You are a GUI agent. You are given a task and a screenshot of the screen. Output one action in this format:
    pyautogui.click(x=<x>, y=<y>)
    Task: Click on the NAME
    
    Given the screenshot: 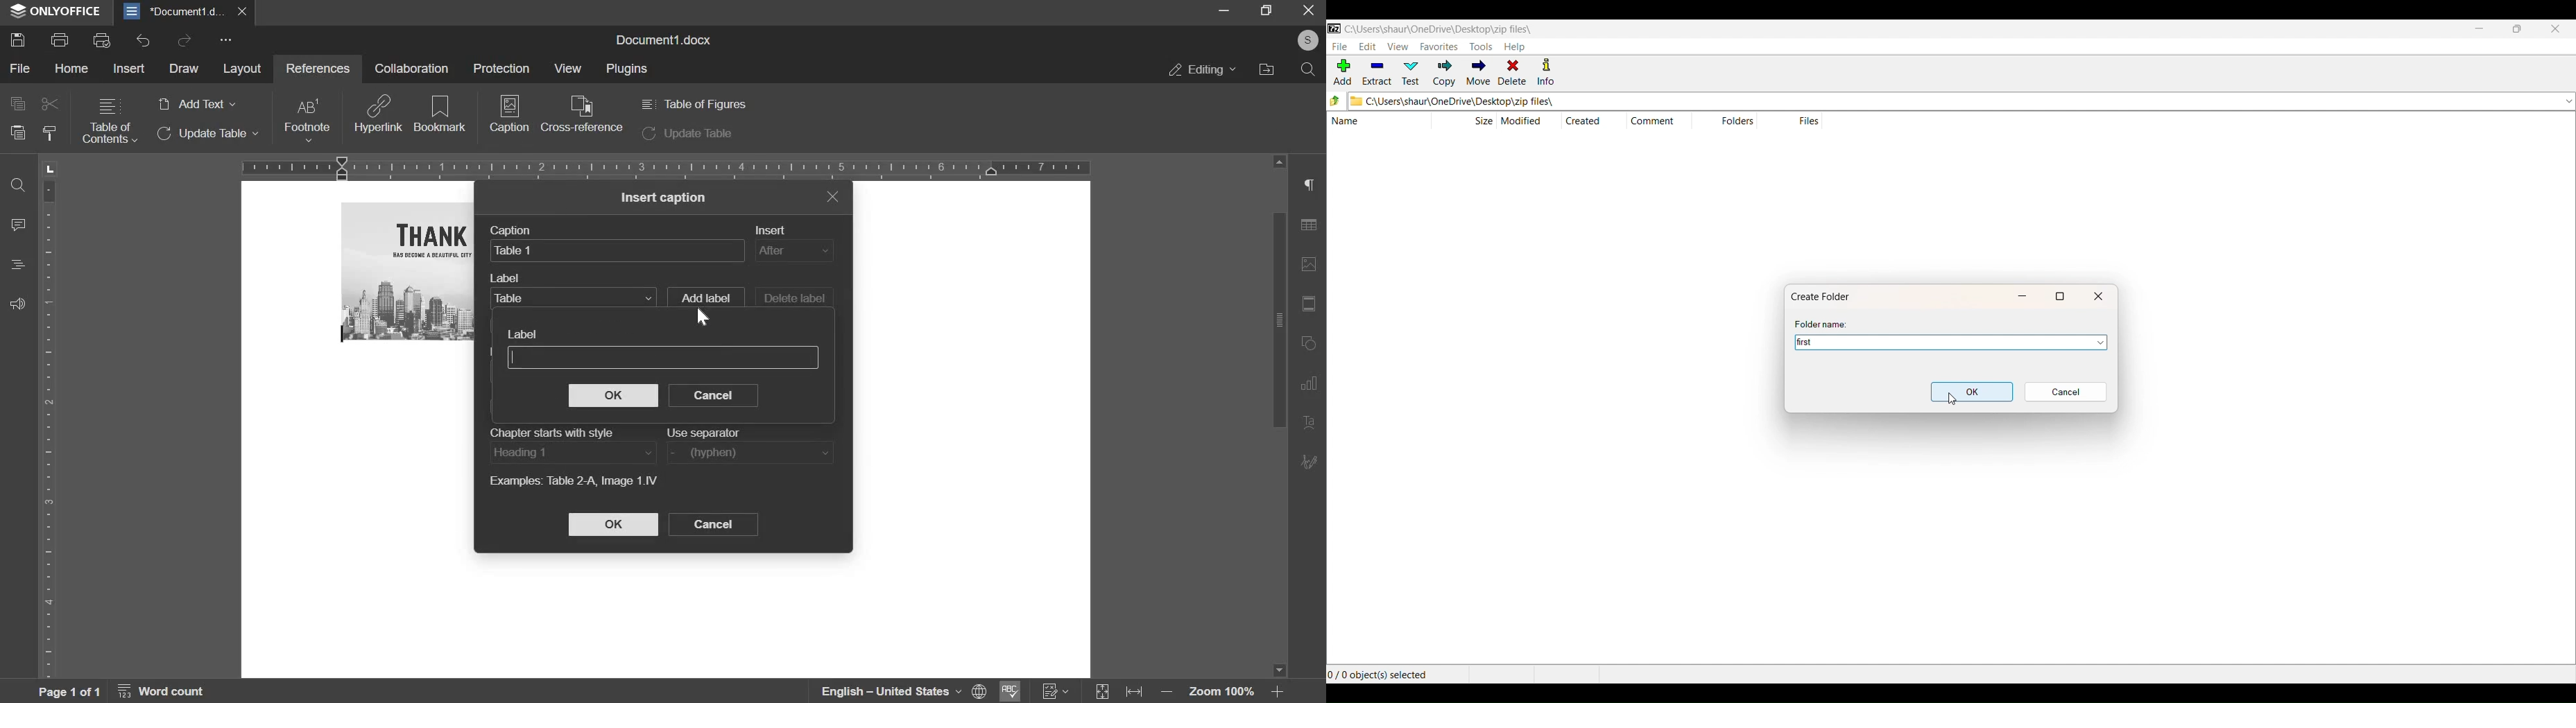 What is the action you would take?
    pyautogui.click(x=1371, y=122)
    